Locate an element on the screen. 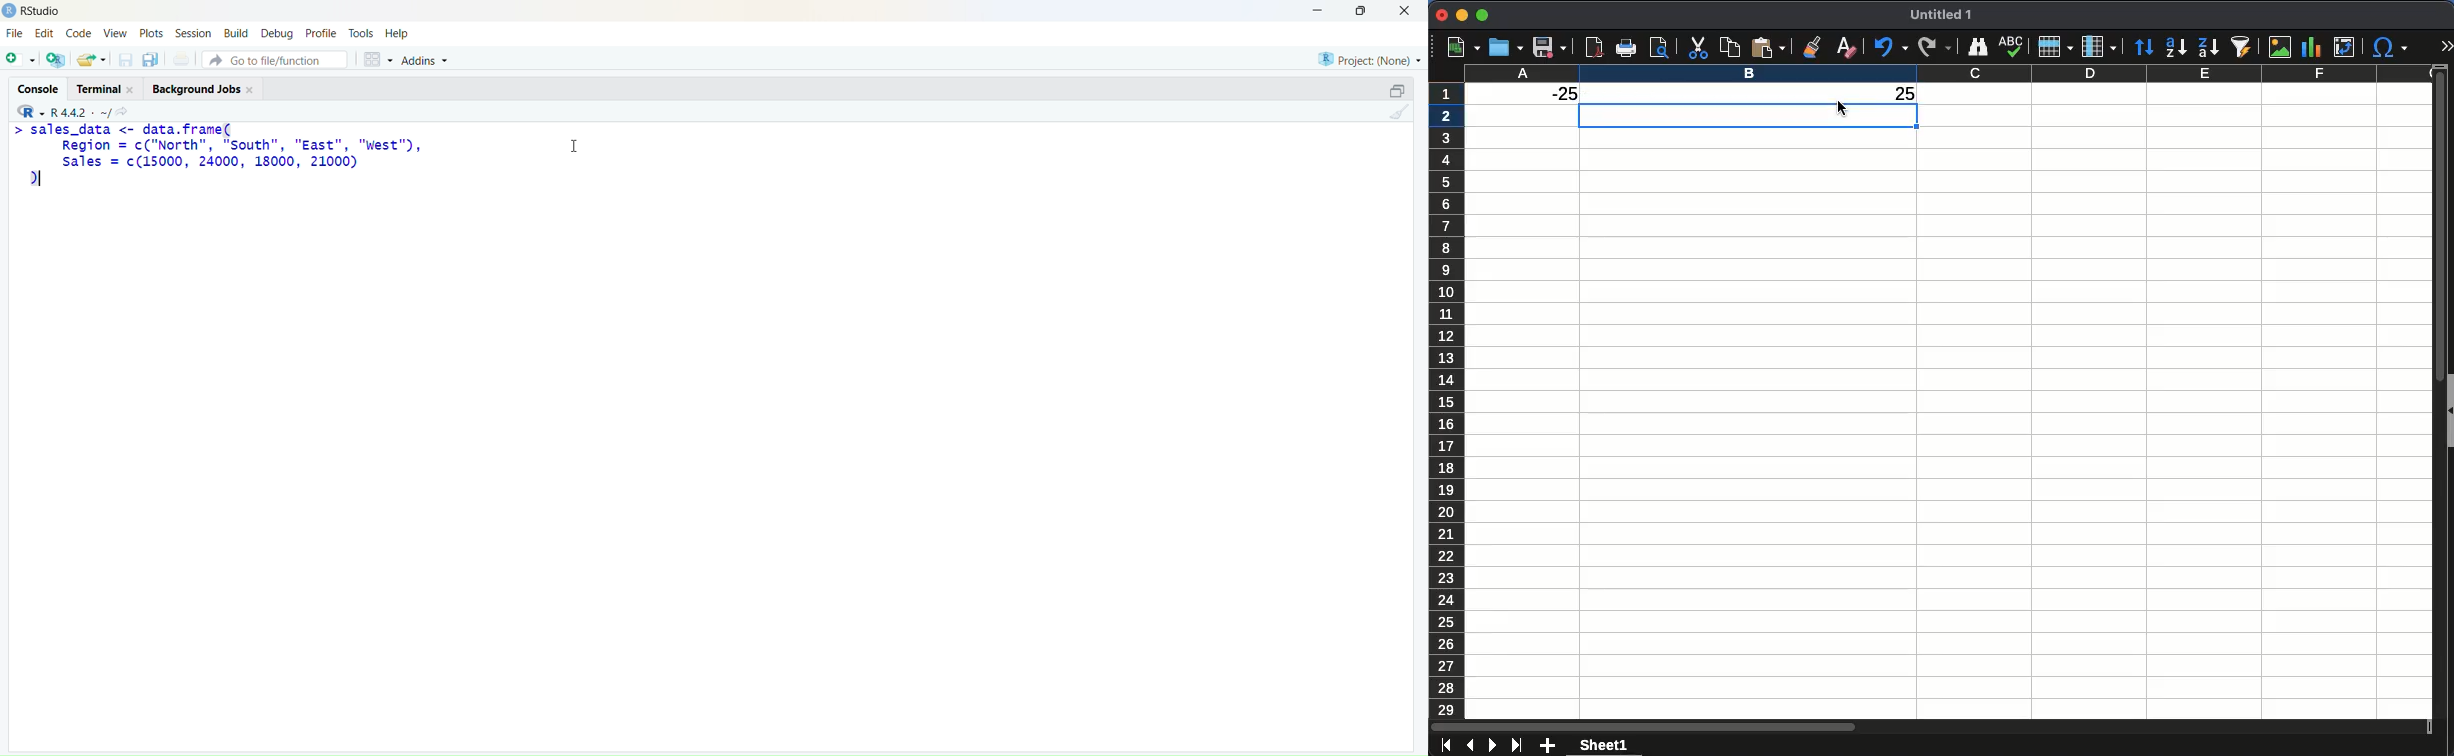  Background Jobs is located at coordinates (200, 91).